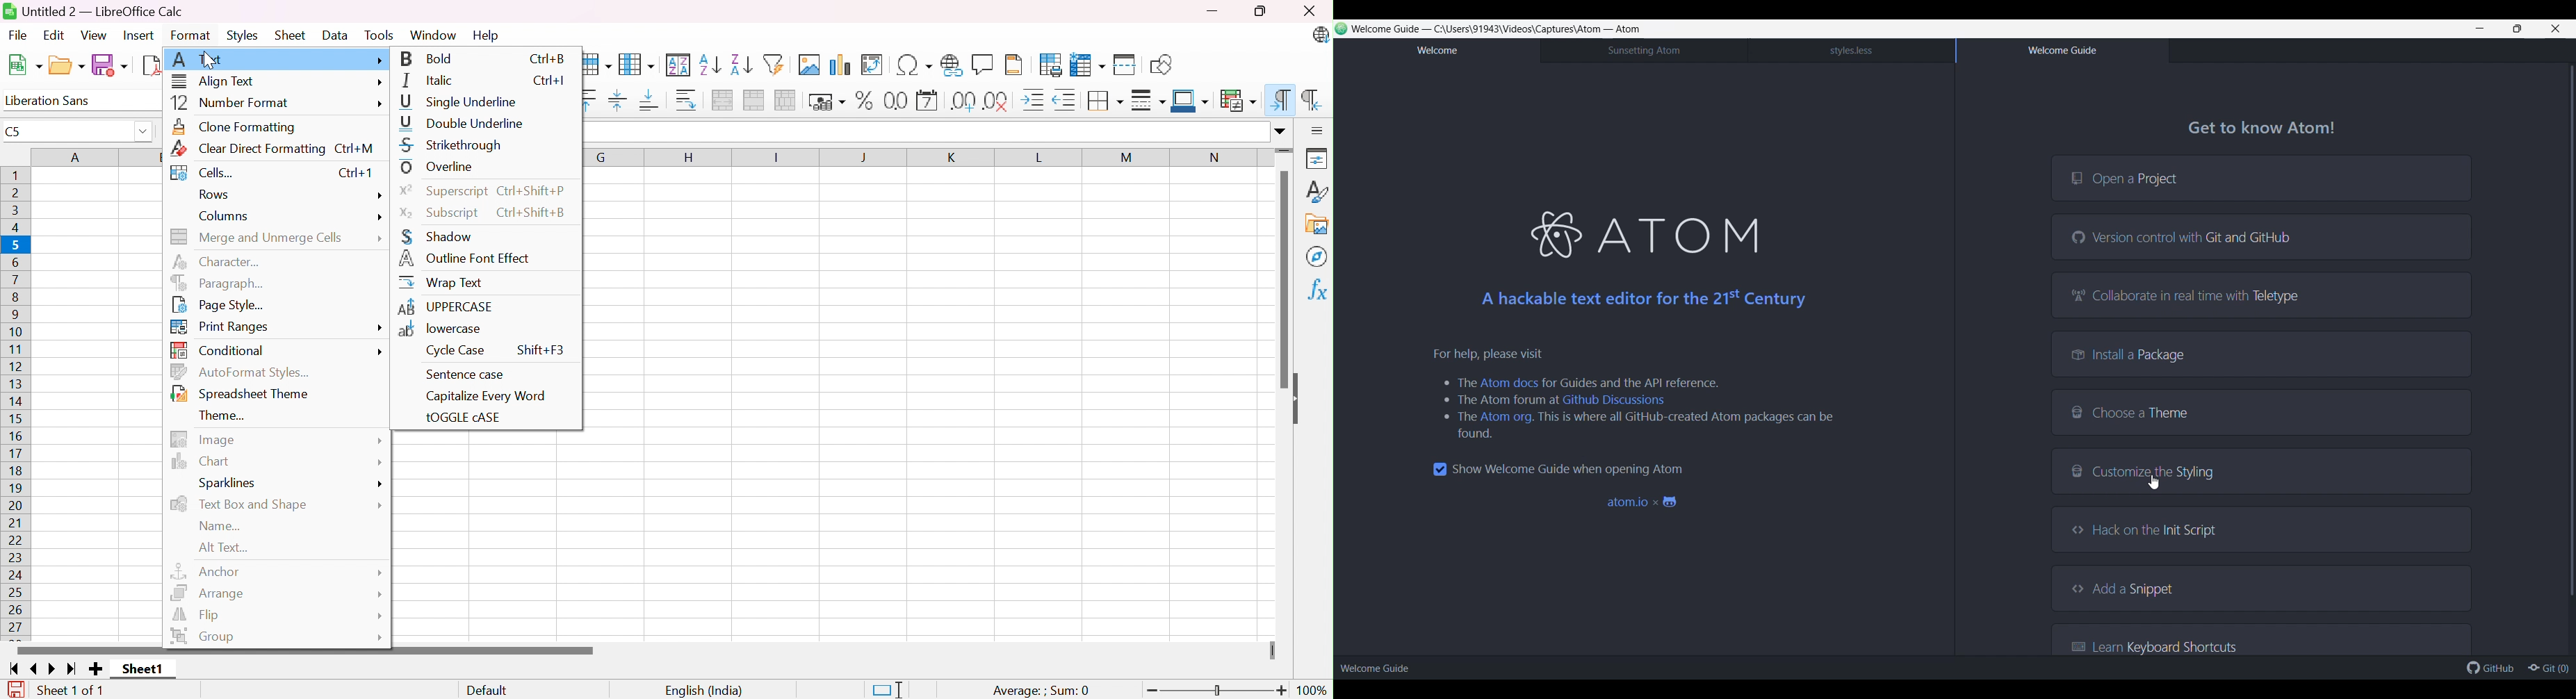 Image resolution: width=2576 pixels, height=700 pixels. Describe the element at coordinates (380, 83) in the screenshot. I see `more` at that location.